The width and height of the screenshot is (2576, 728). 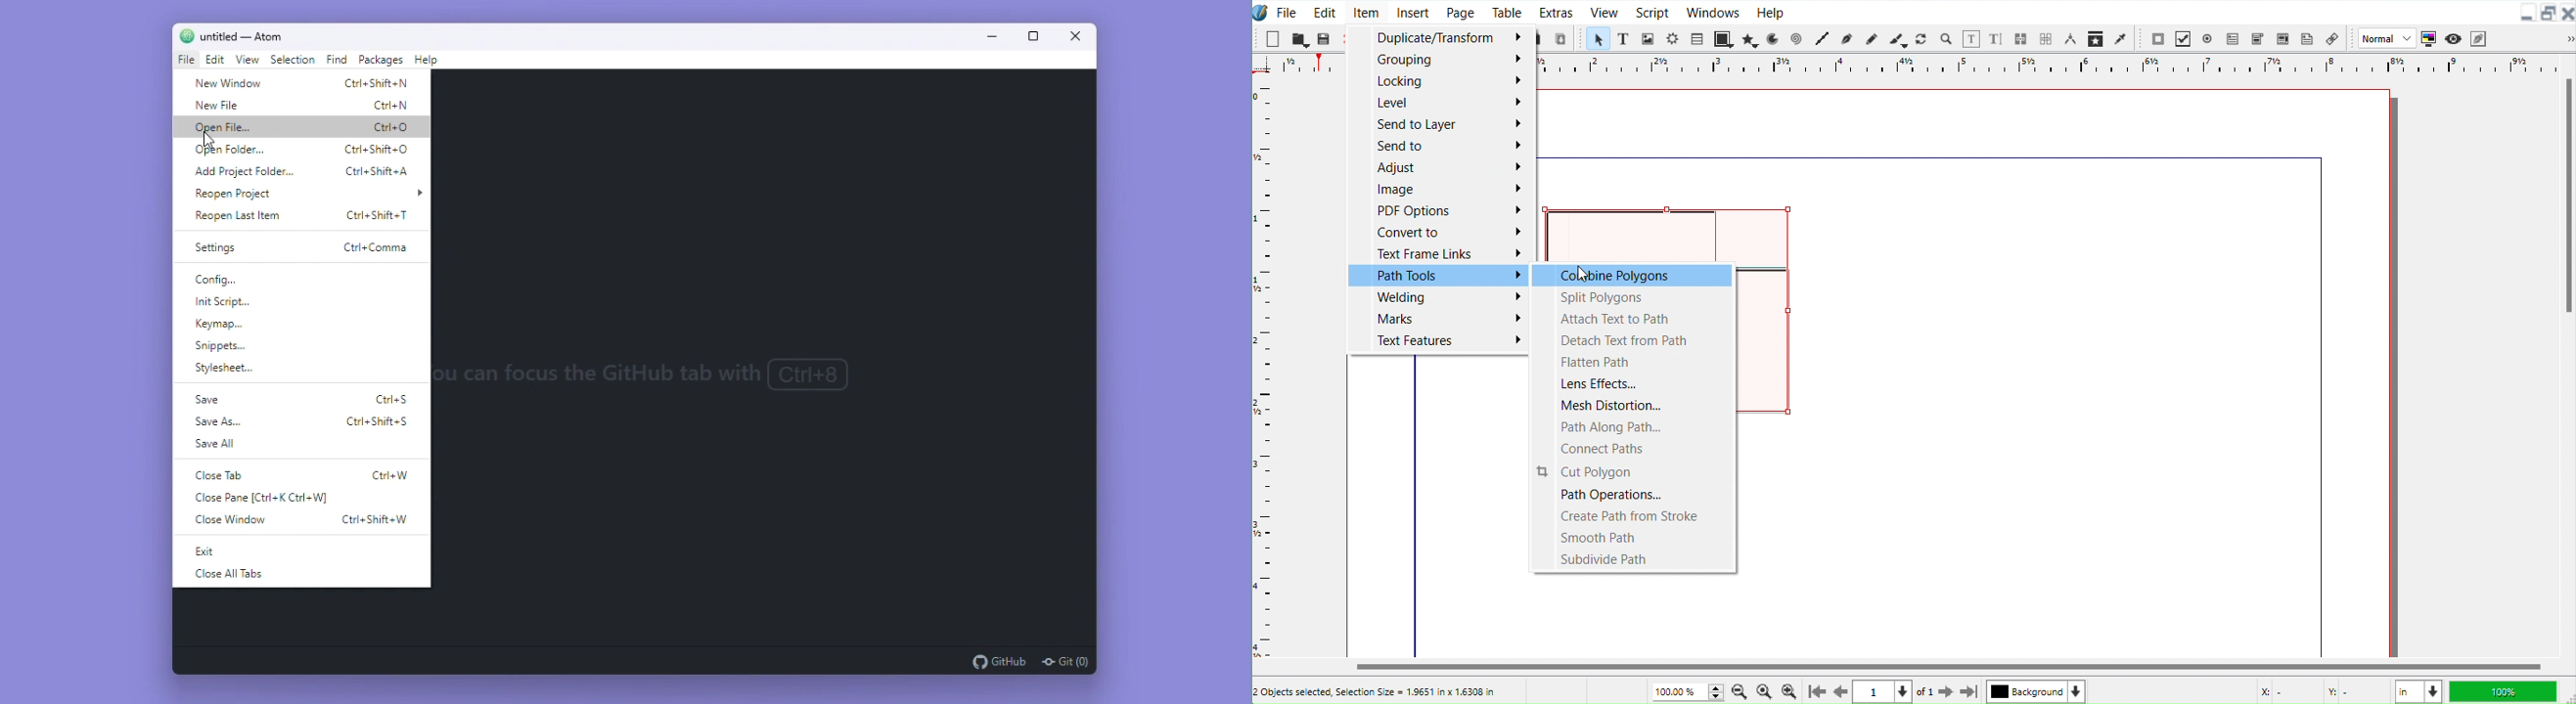 What do you see at coordinates (231, 278) in the screenshot?
I see `Config...` at bounding box center [231, 278].